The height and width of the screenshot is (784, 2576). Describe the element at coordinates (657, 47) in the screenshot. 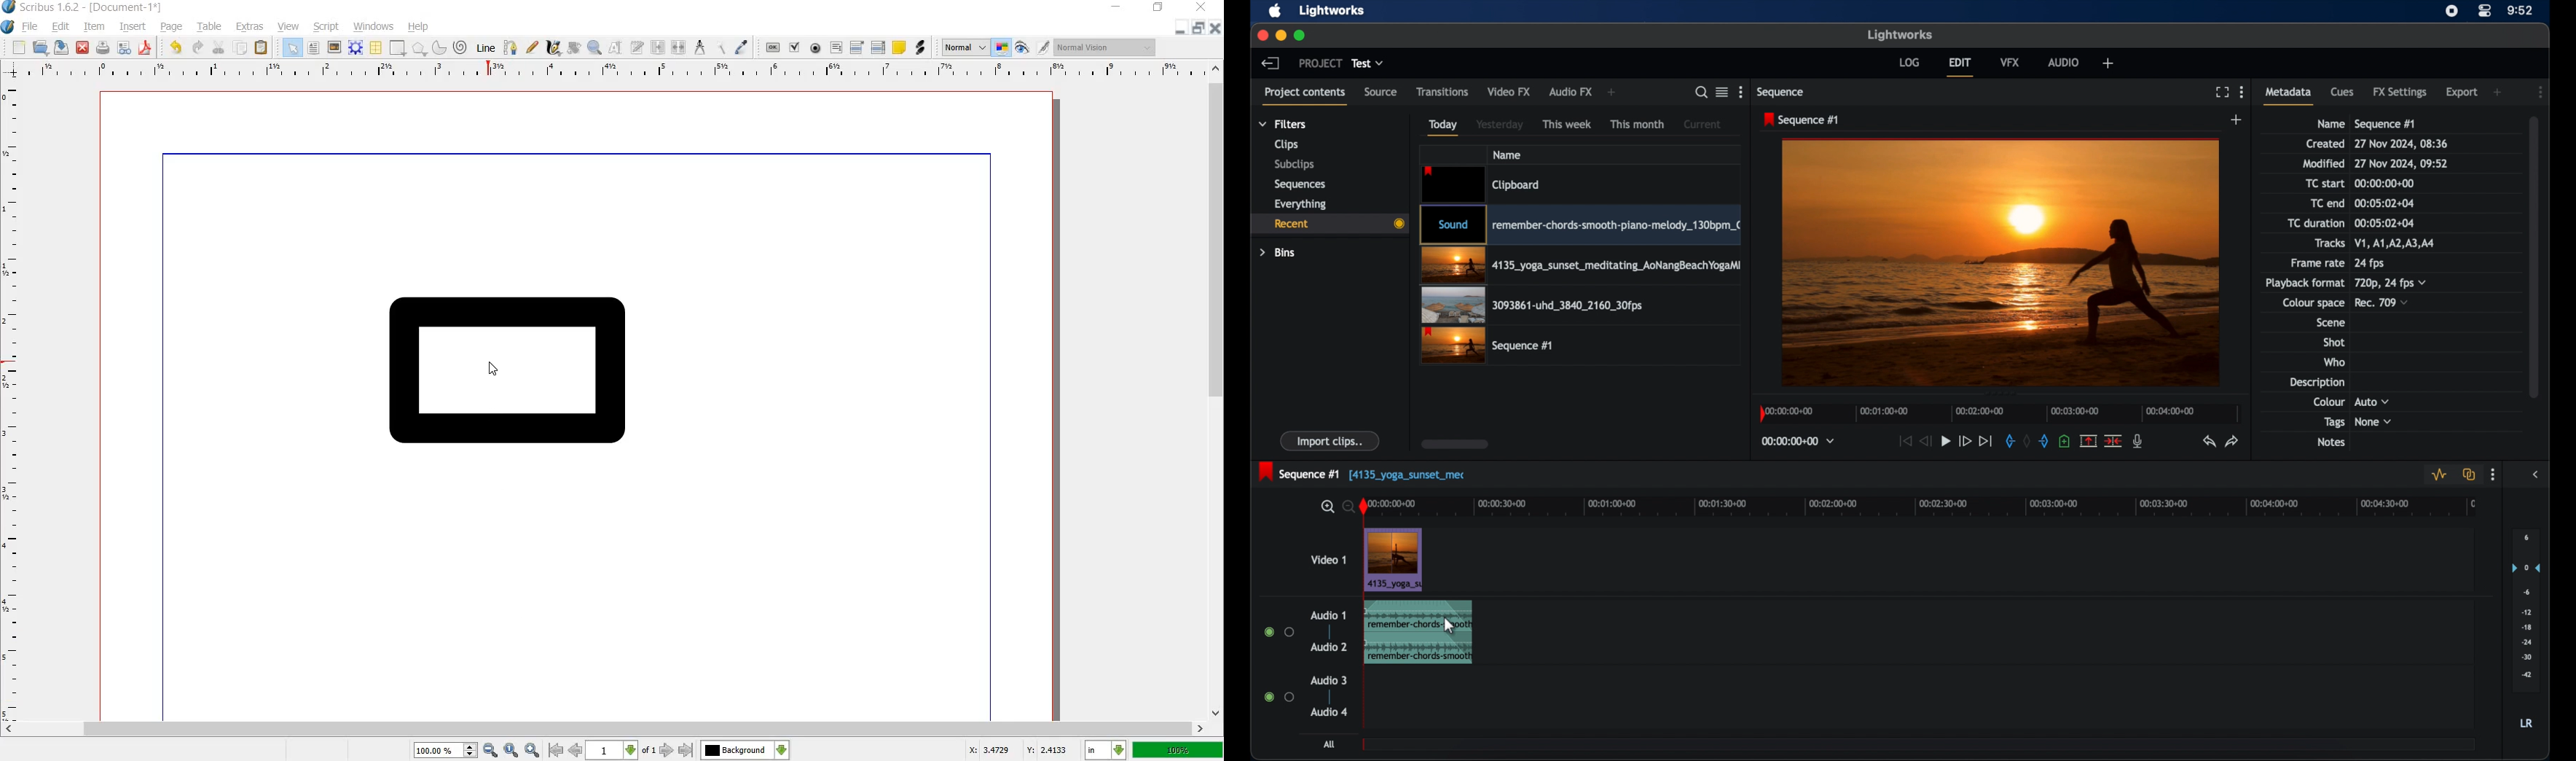

I see `link text frames` at that location.